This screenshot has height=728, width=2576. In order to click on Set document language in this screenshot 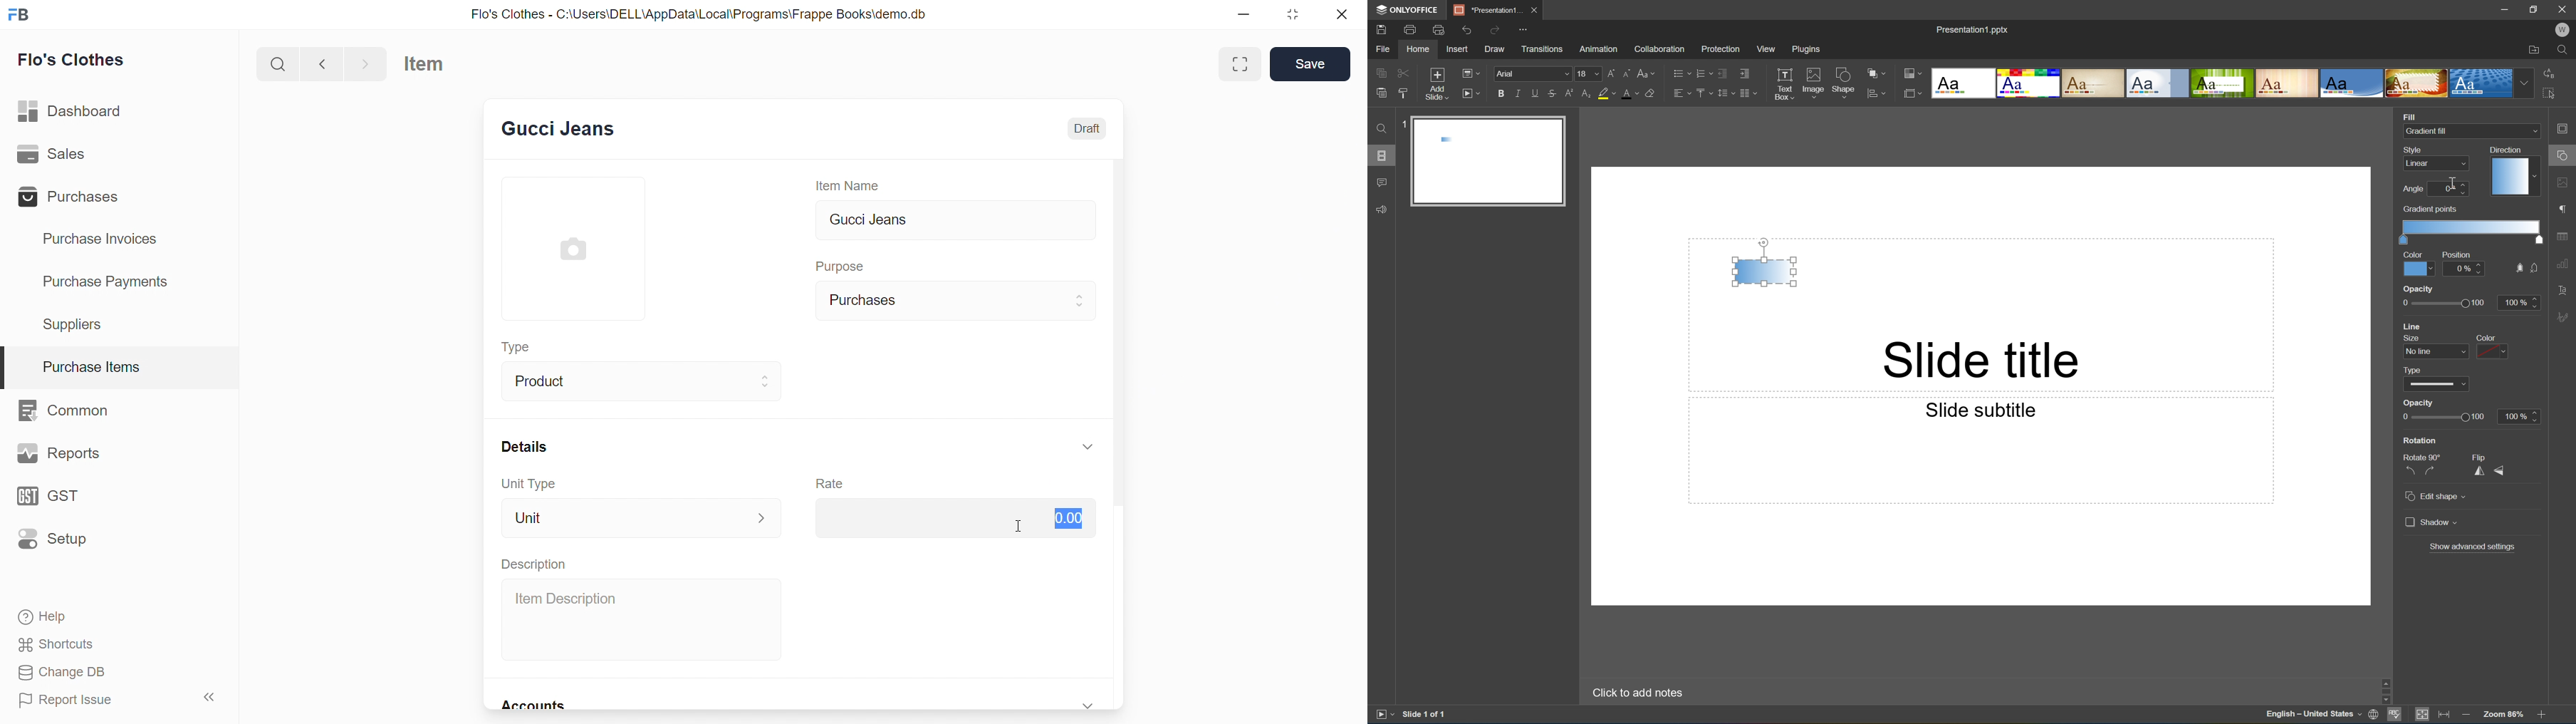, I will do `click(2376, 715)`.